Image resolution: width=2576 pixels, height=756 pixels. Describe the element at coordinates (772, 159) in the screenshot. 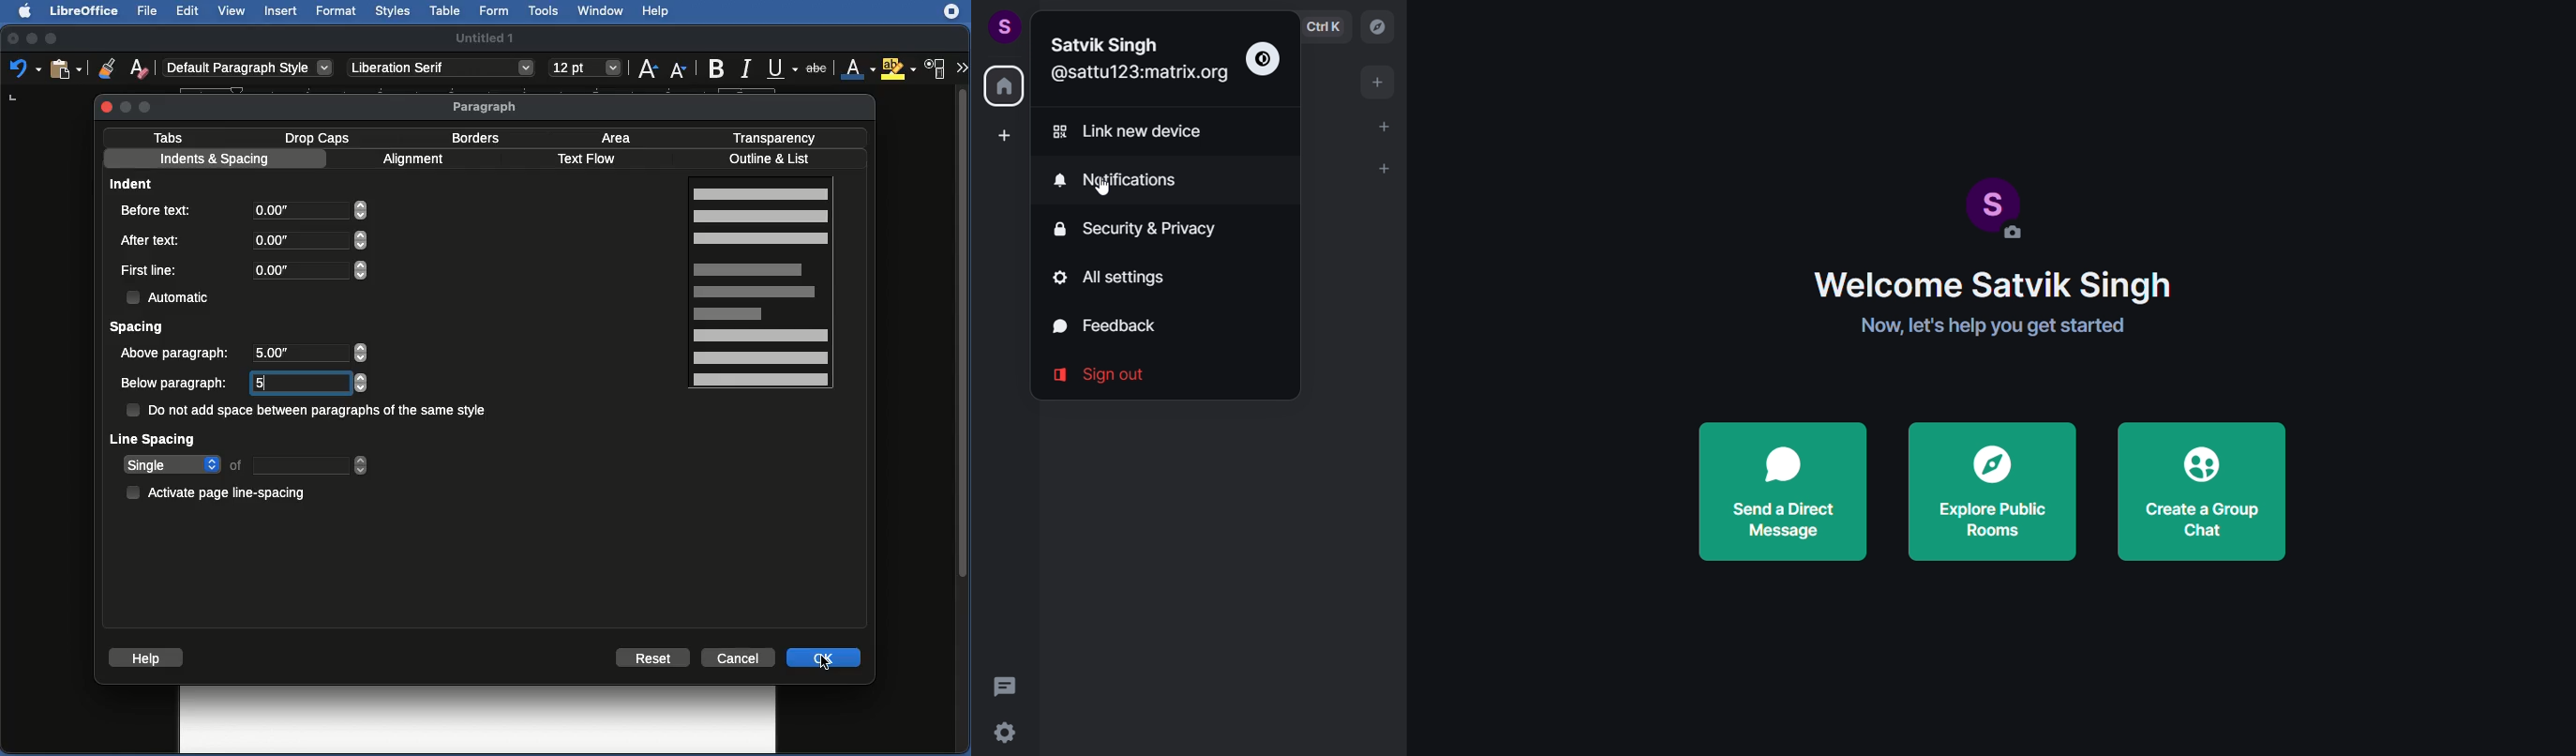

I see `Outline and list` at that location.